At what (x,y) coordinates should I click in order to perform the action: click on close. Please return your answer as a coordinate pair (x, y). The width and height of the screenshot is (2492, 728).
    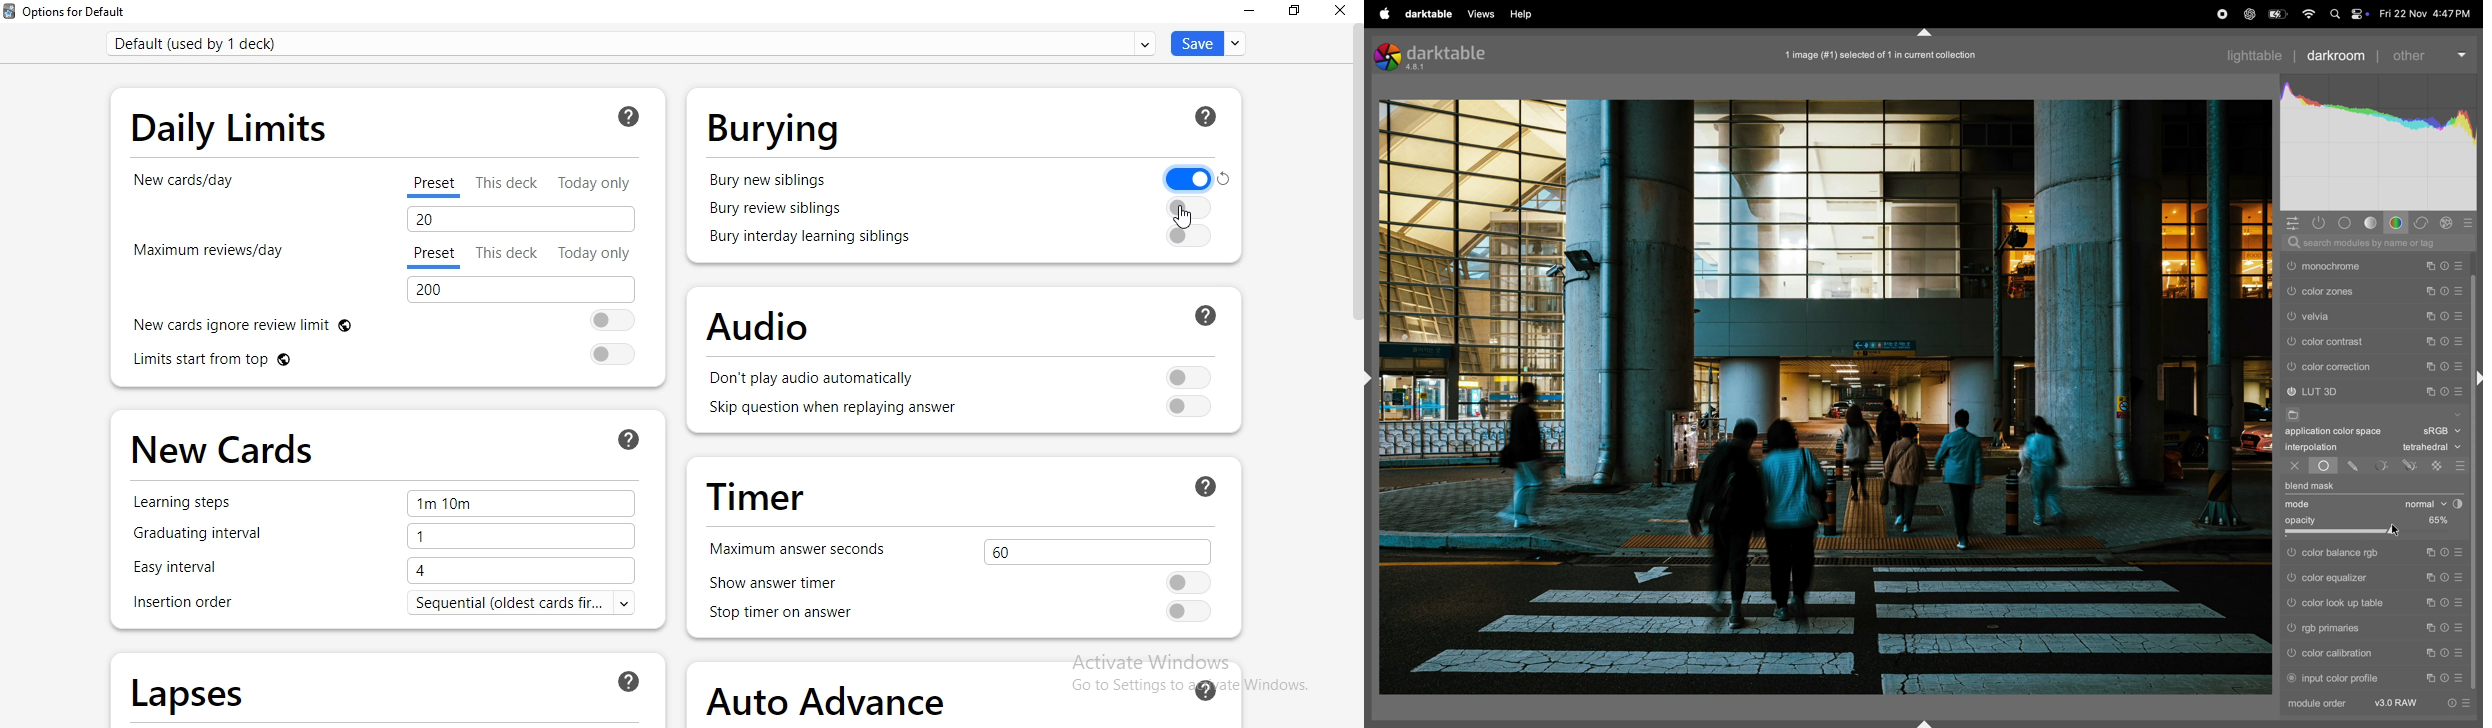
    Looking at the image, I should click on (1344, 14).